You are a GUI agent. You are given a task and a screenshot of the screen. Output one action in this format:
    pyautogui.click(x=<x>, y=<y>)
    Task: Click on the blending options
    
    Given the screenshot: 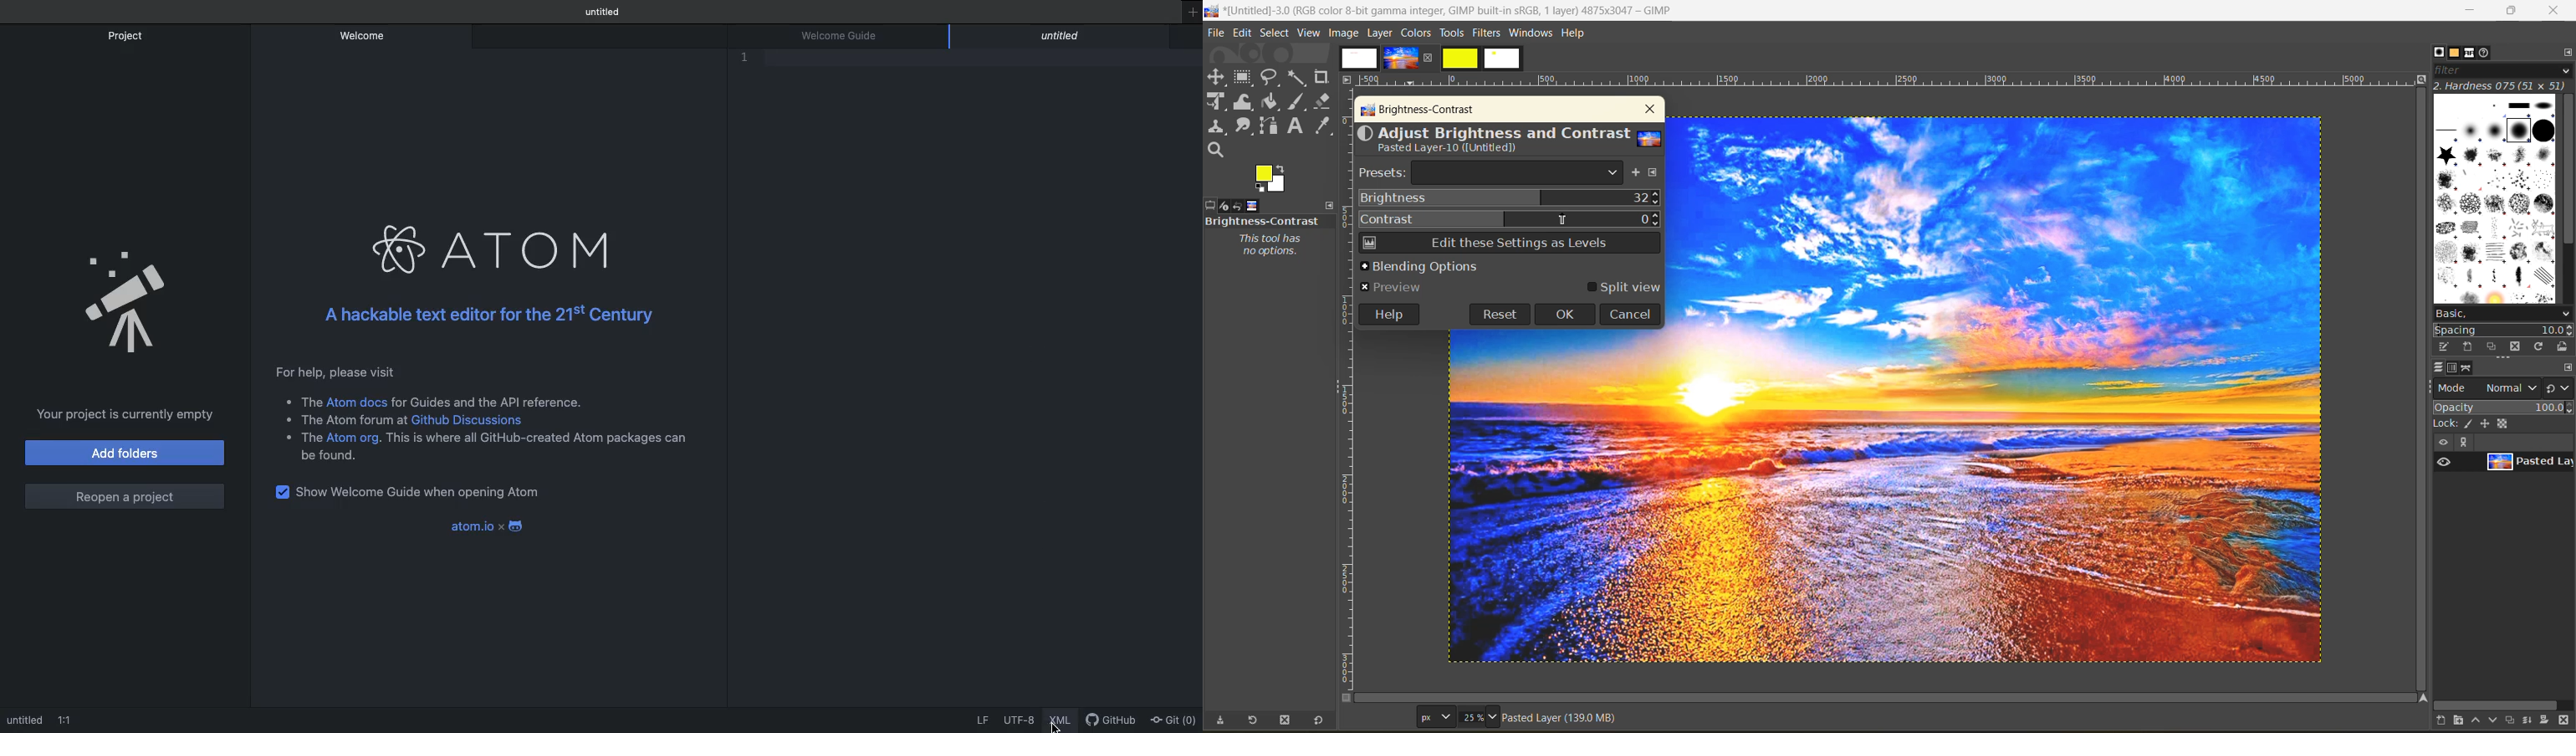 What is the action you would take?
    pyautogui.click(x=1419, y=266)
    